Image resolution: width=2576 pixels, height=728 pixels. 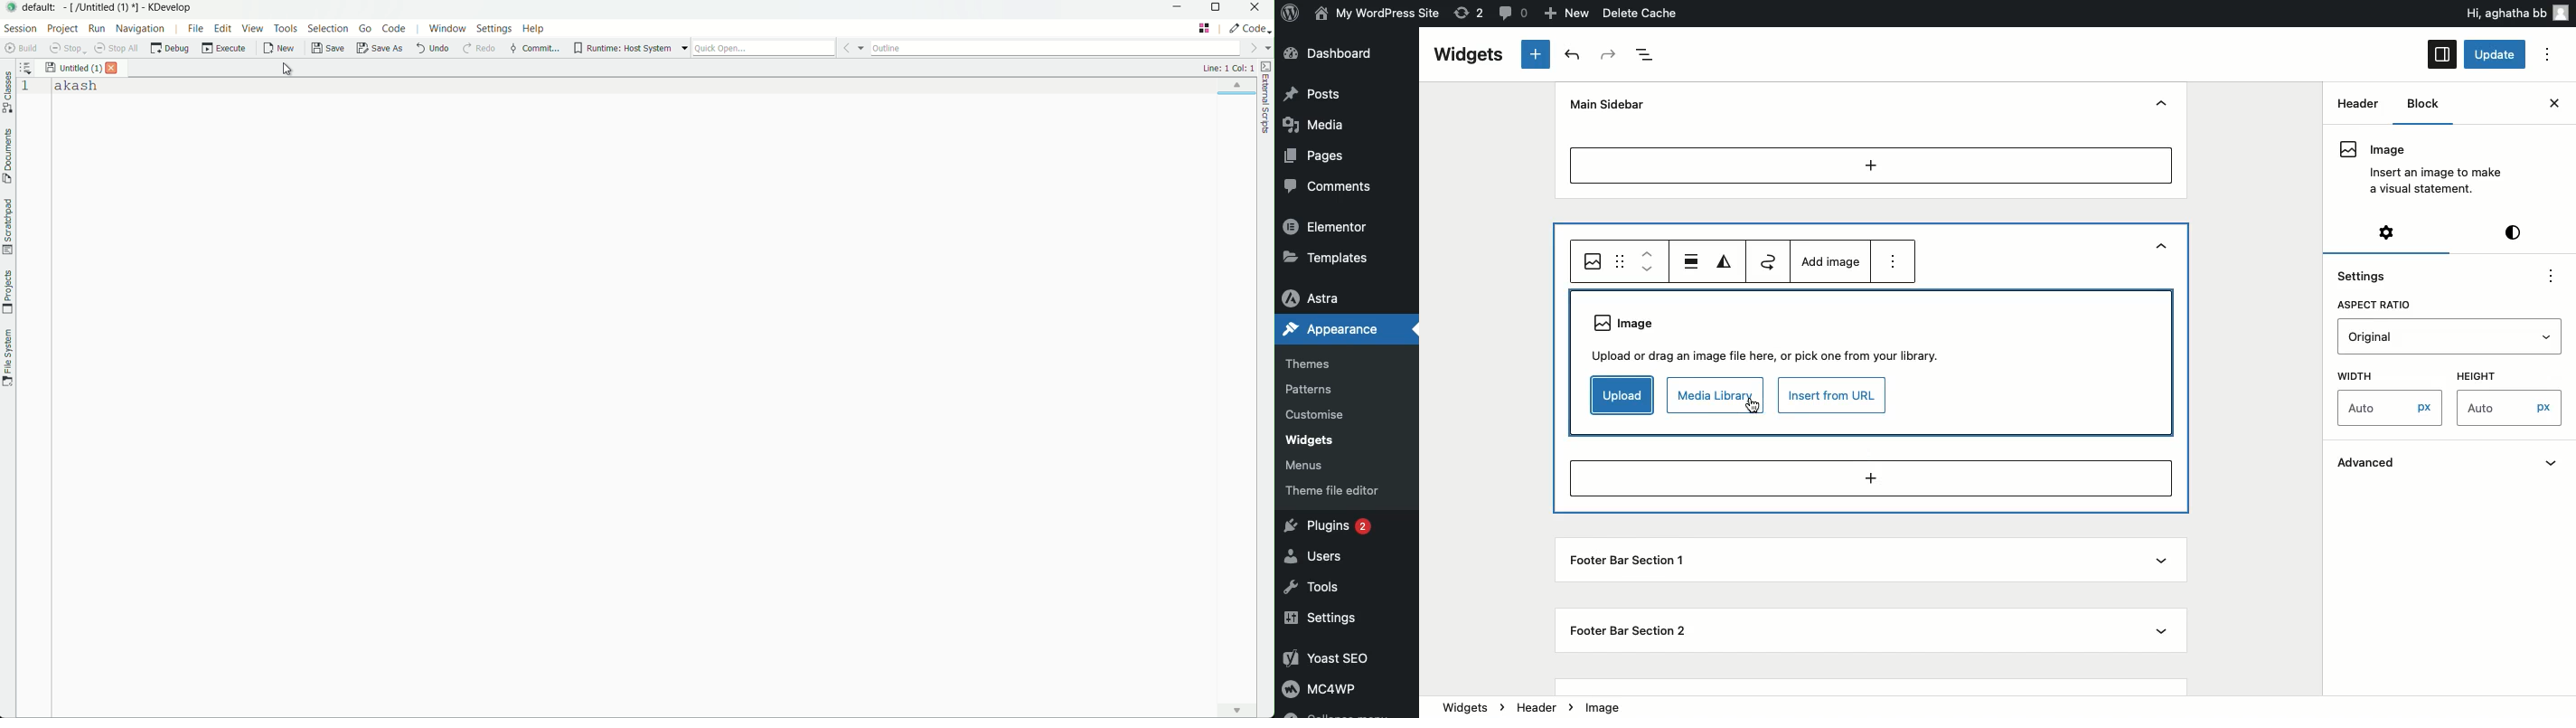 What do you see at coordinates (2515, 13) in the screenshot?
I see `Hi user` at bounding box center [2515, 13].